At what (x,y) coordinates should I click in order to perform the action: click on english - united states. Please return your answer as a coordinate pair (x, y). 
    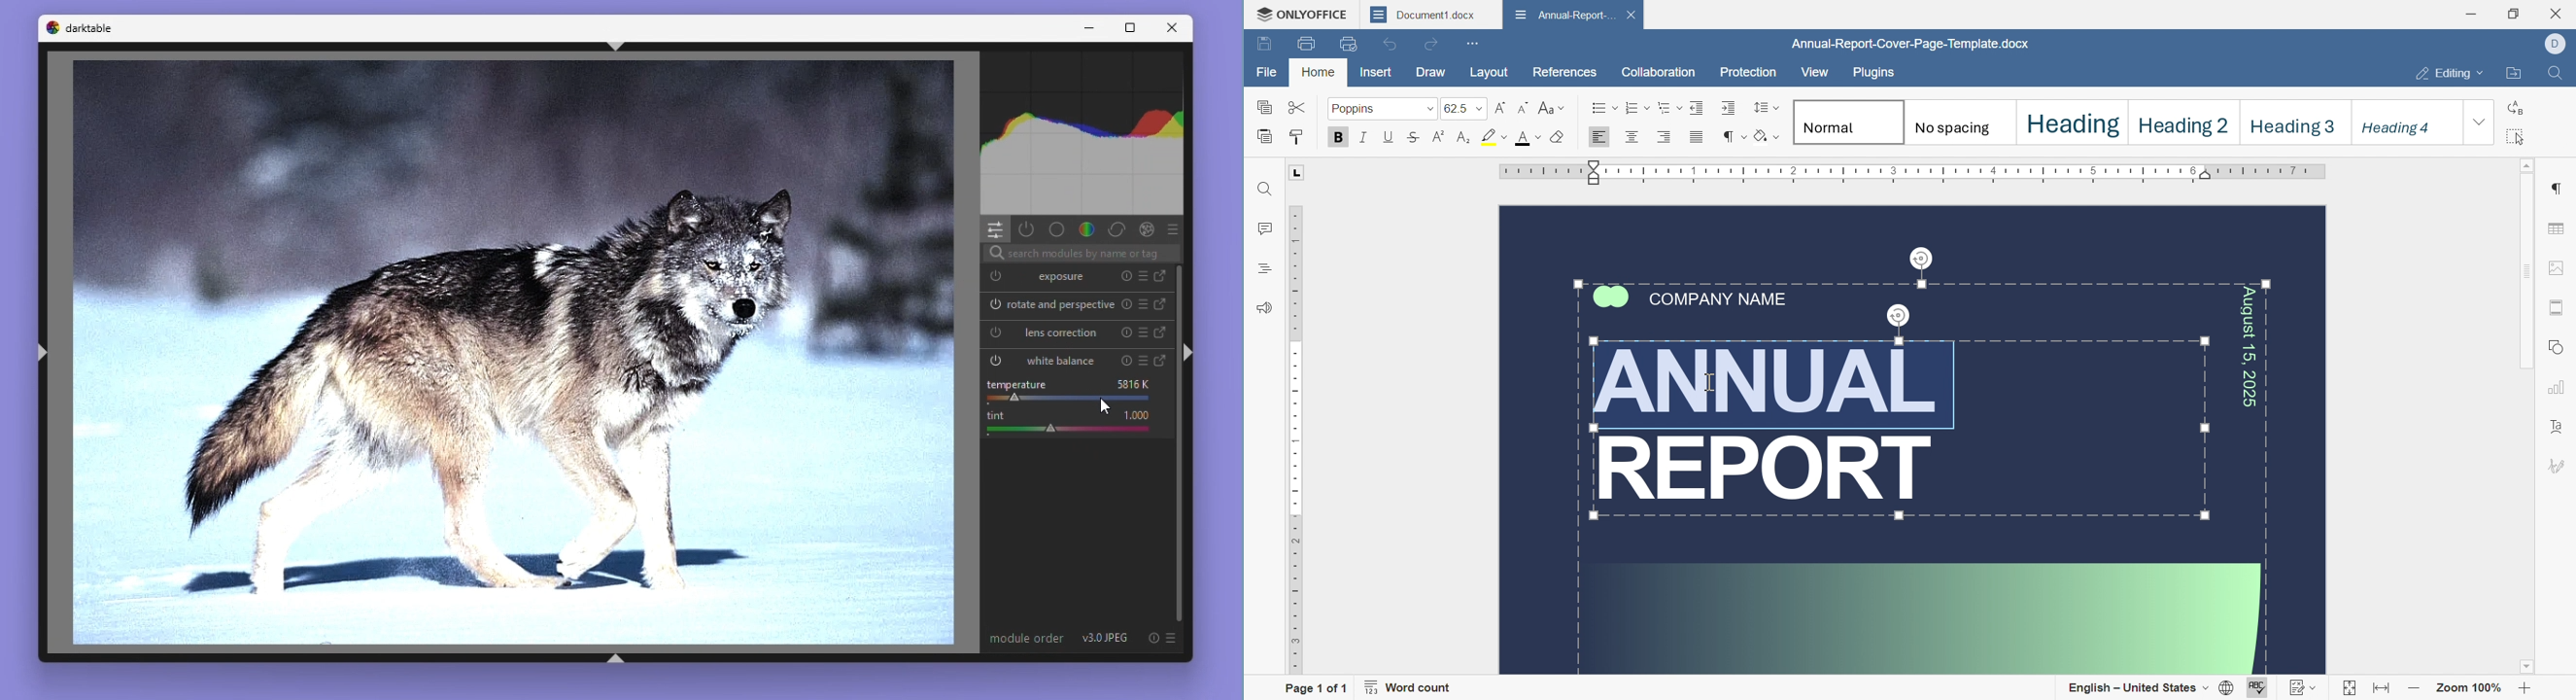
    Looking at the image, I should click on (2138, 688).